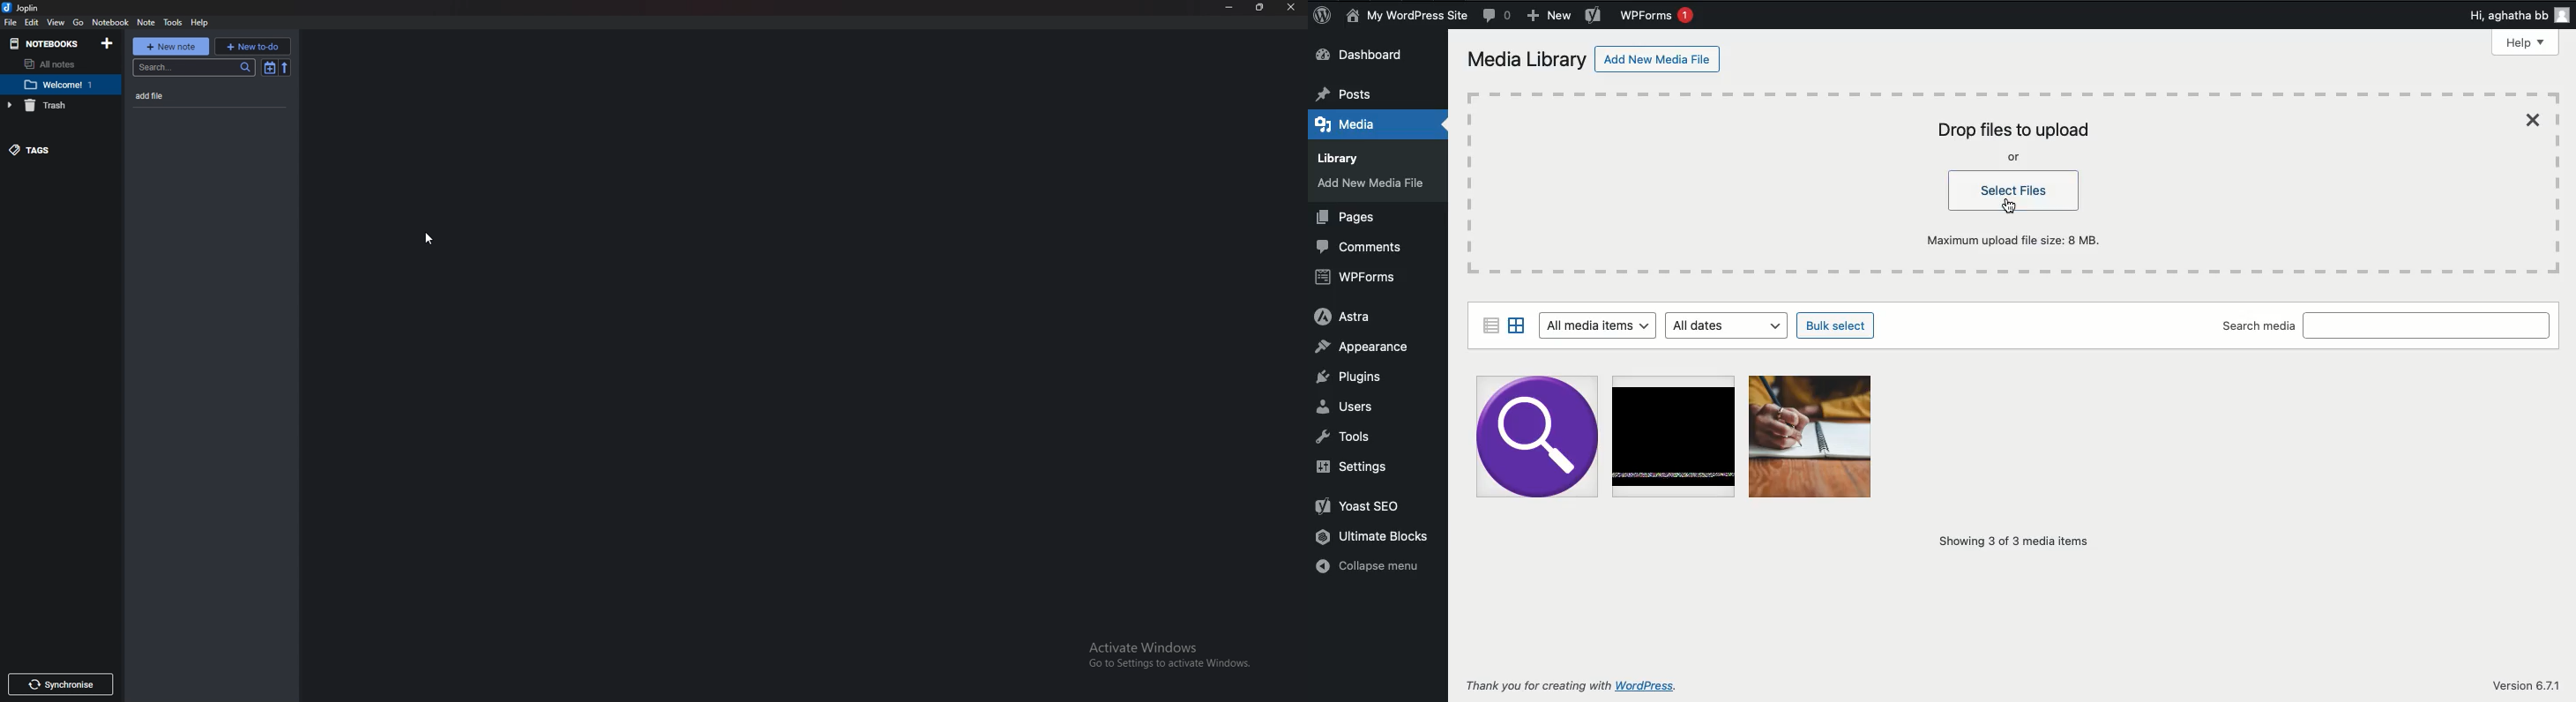 Image resolution: width=2576 pixels, height=728 pixels. Describe the element at coordinates (1349, 219) in the screenshot. I see `Pages` at that location.